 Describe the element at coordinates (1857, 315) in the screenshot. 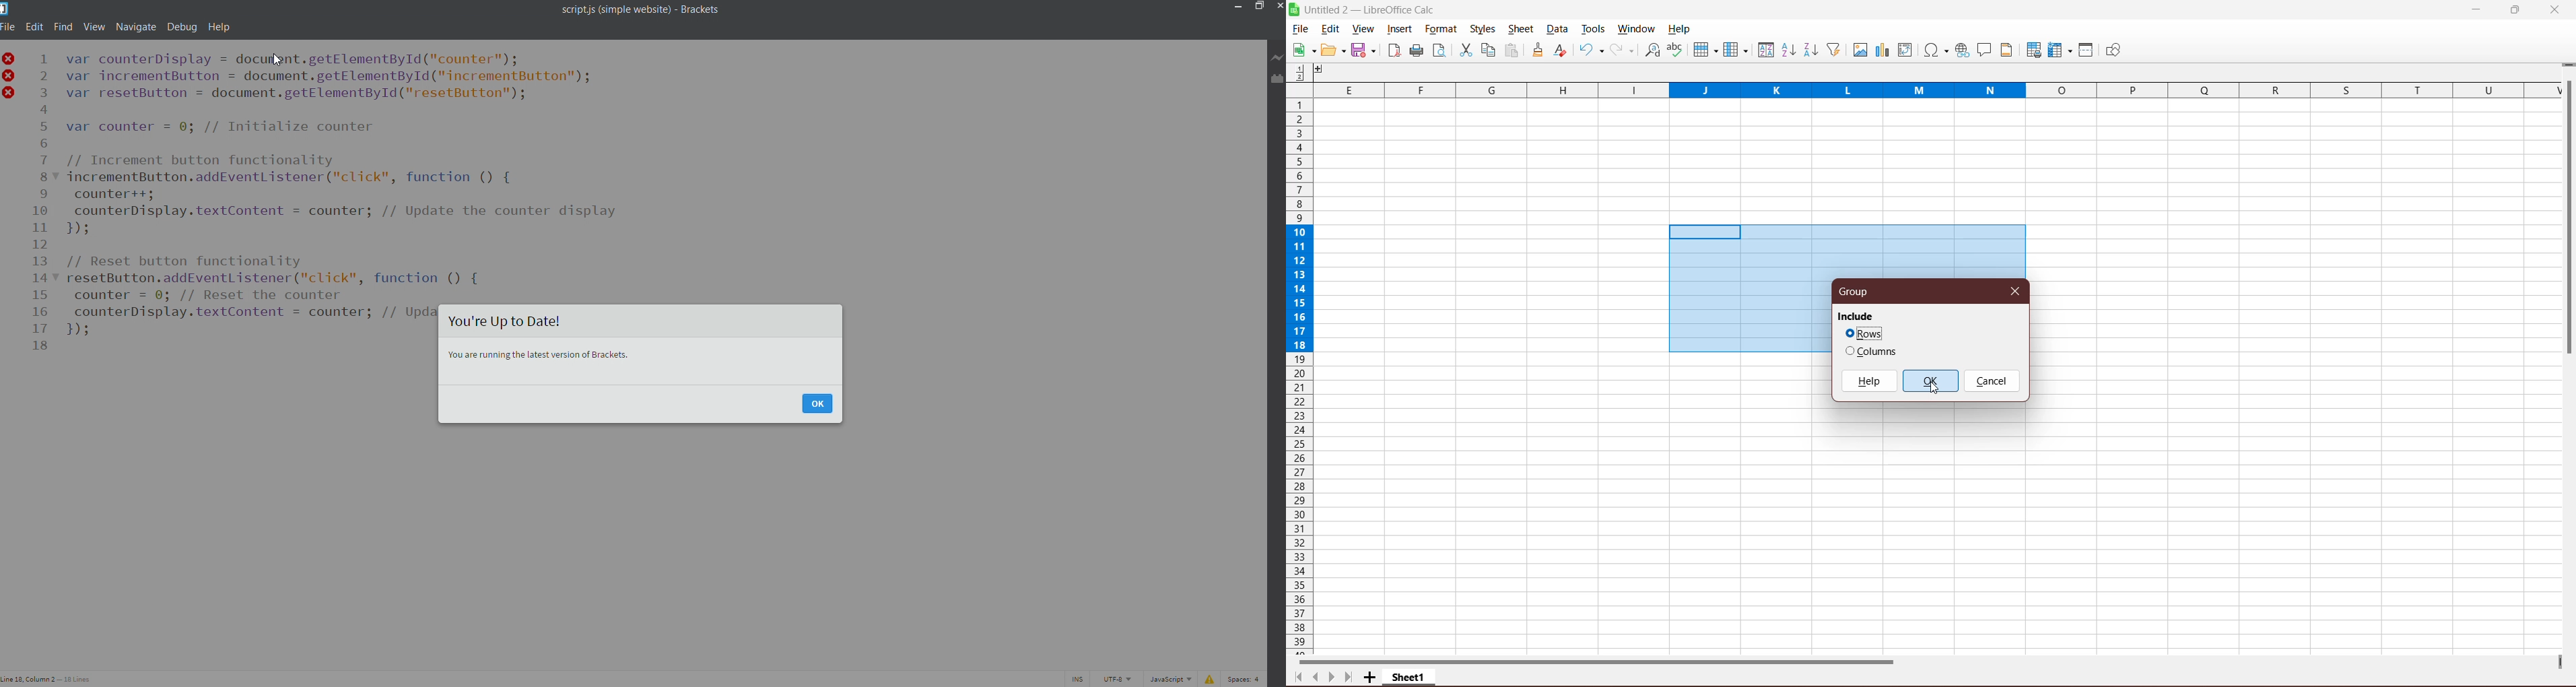

I see `Include` at that location.